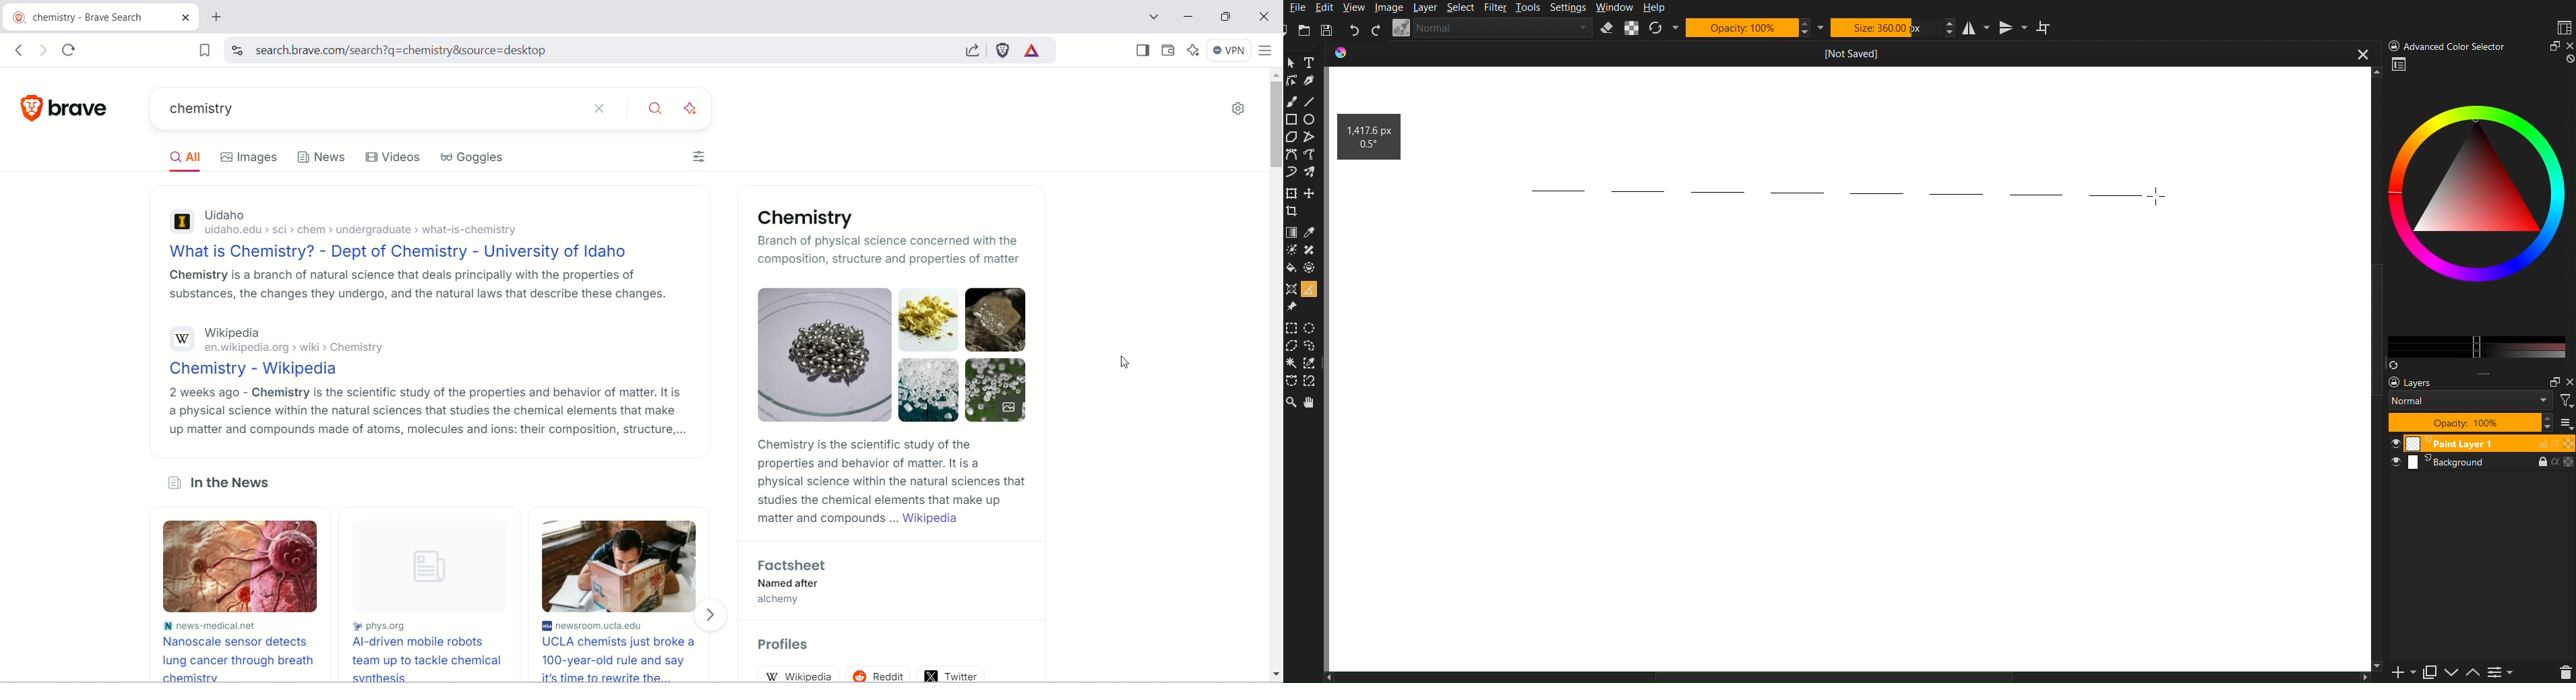 The height and width of the screenshot is (700, 2576). Describe the element at coordinates (2399, 672) in the screenshot. I see `New` at that location.